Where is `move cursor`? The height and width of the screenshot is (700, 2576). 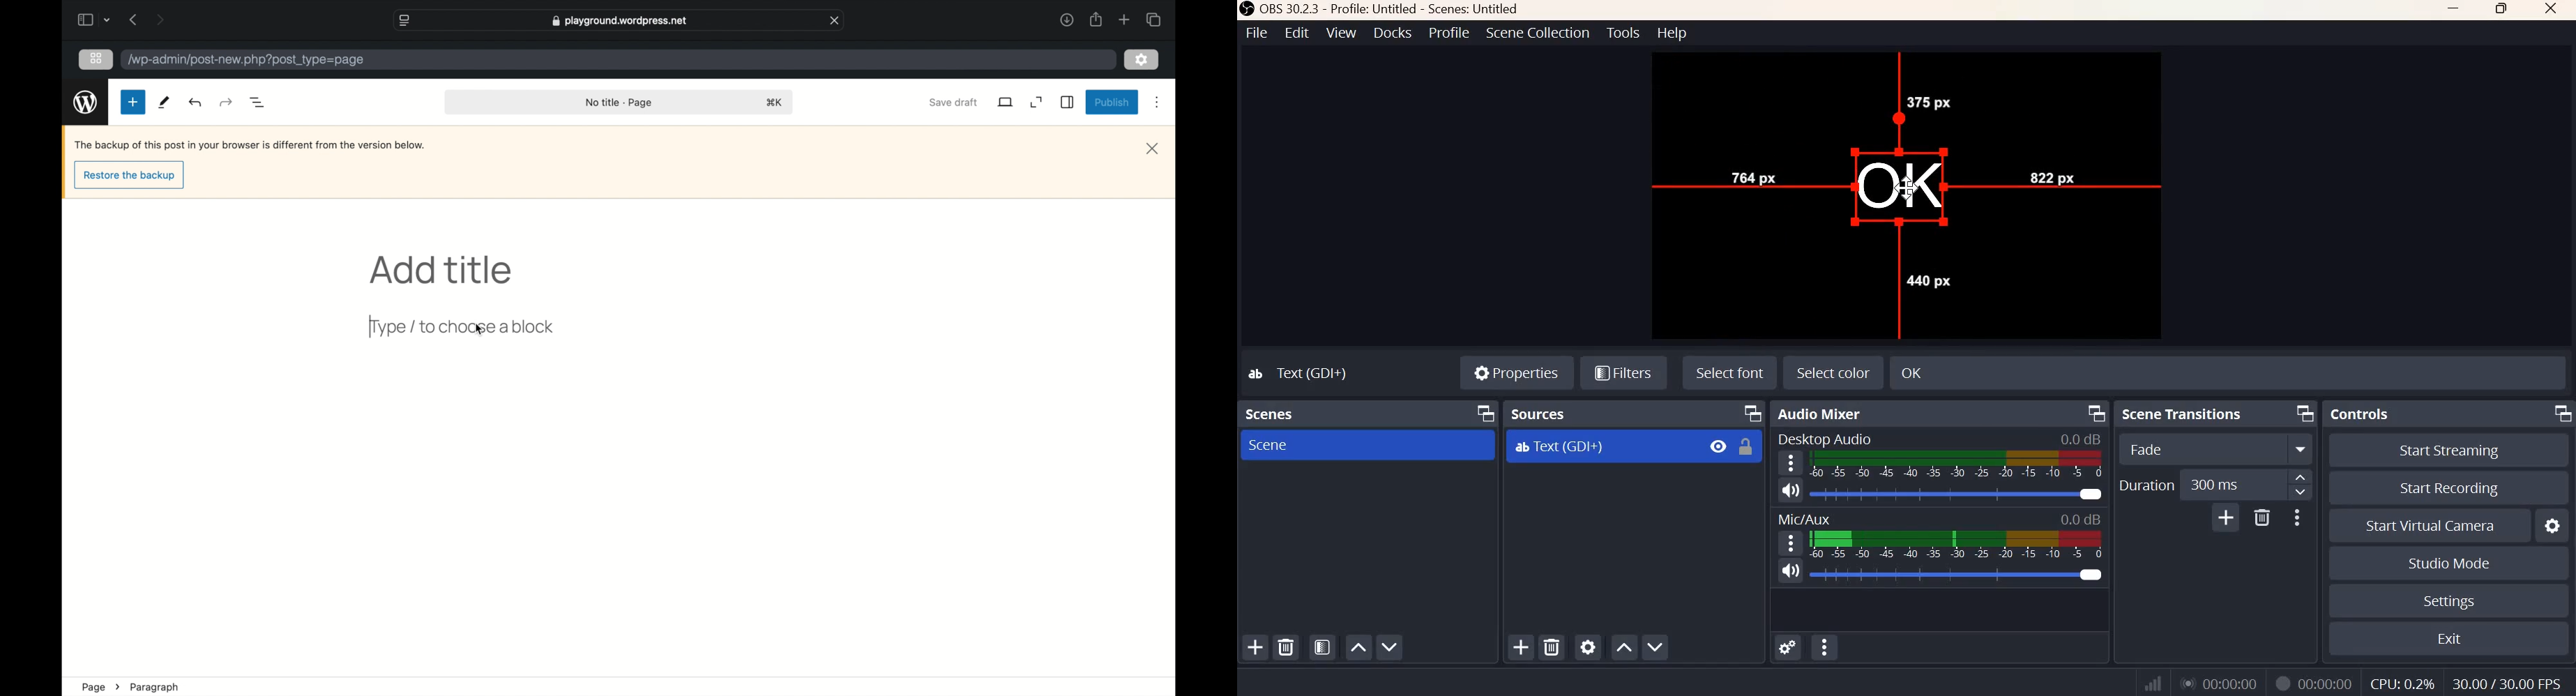 move cursor is located at coordinates (1904, 188).